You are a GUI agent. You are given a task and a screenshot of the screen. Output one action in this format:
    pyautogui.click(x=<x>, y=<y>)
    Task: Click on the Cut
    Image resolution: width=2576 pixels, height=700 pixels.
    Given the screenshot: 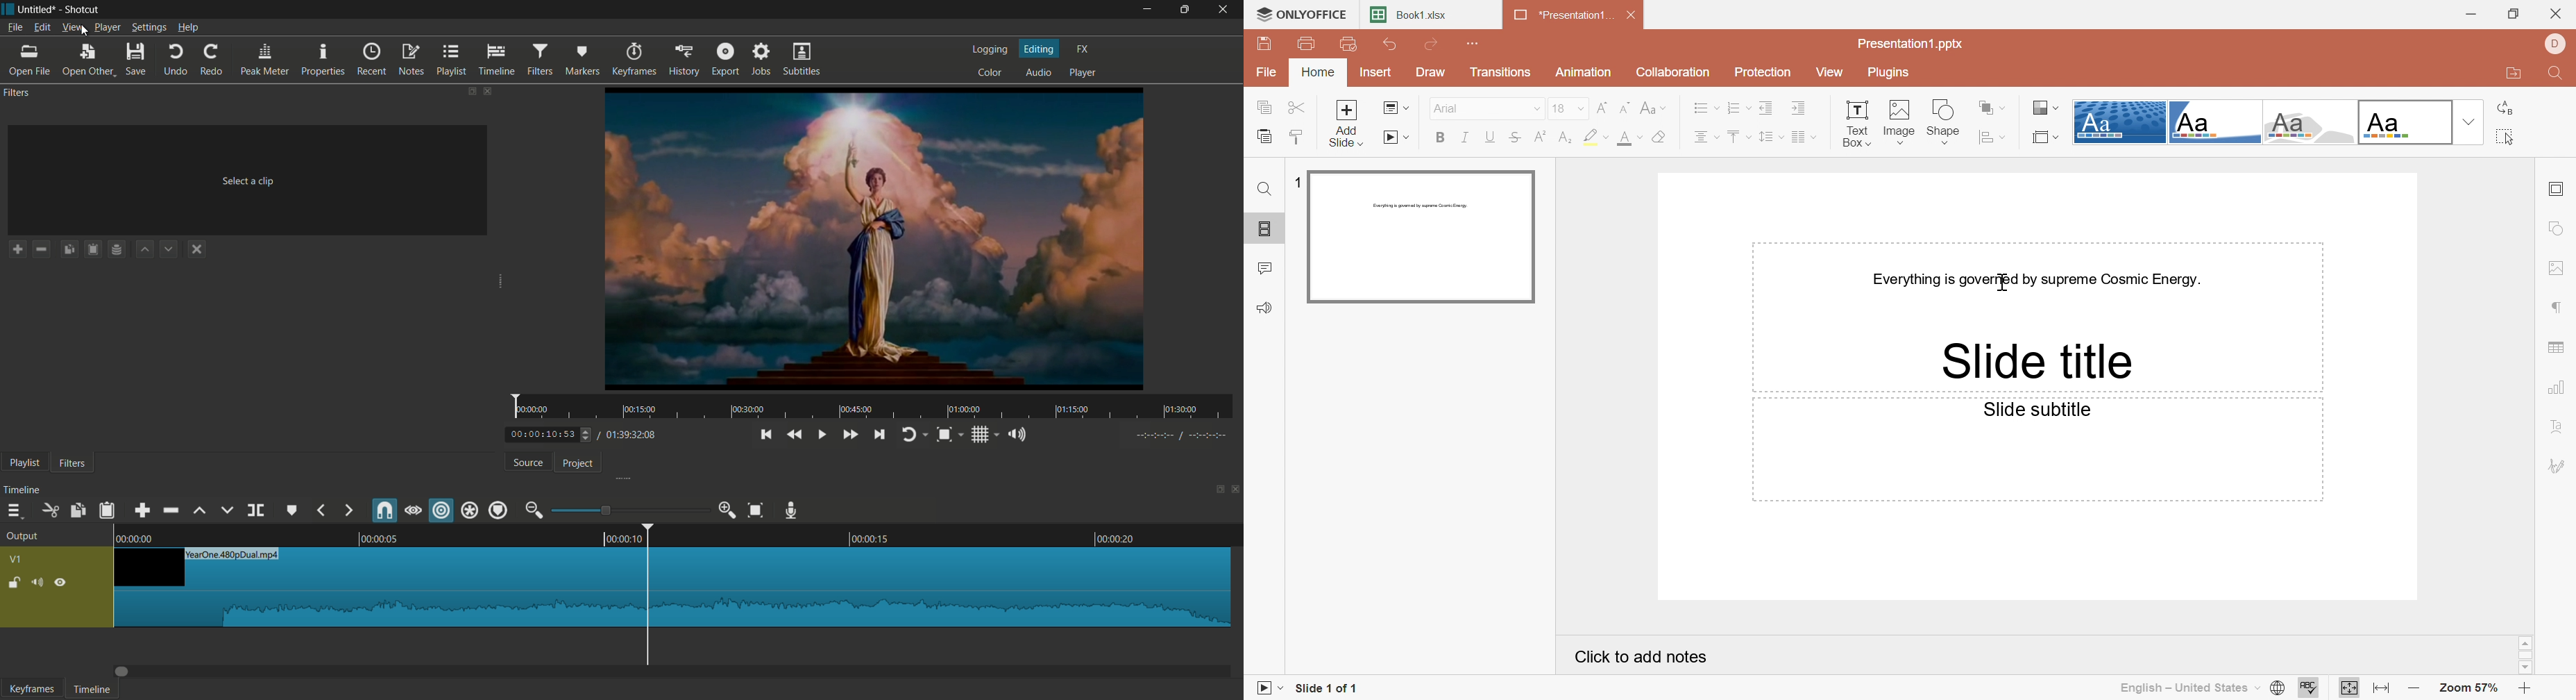 What is the action you would take?
    pyautogui.click(x=1296, y=108)
    